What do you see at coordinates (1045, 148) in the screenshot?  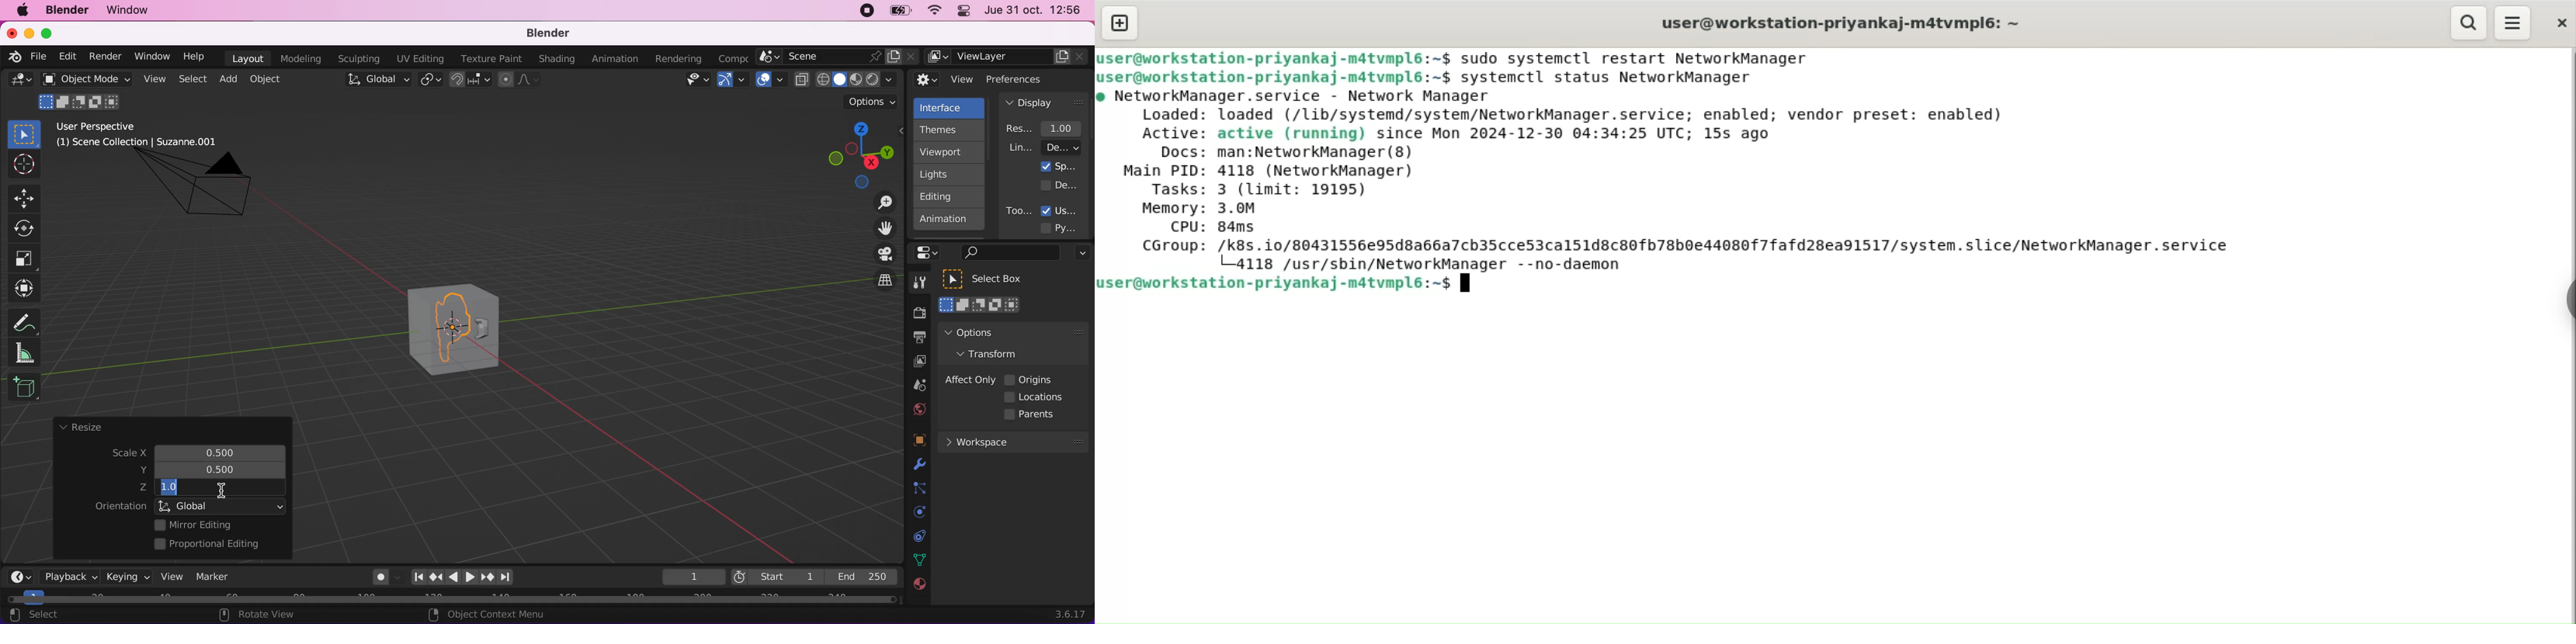 I see `line width` at bounding box center [1045, 148].